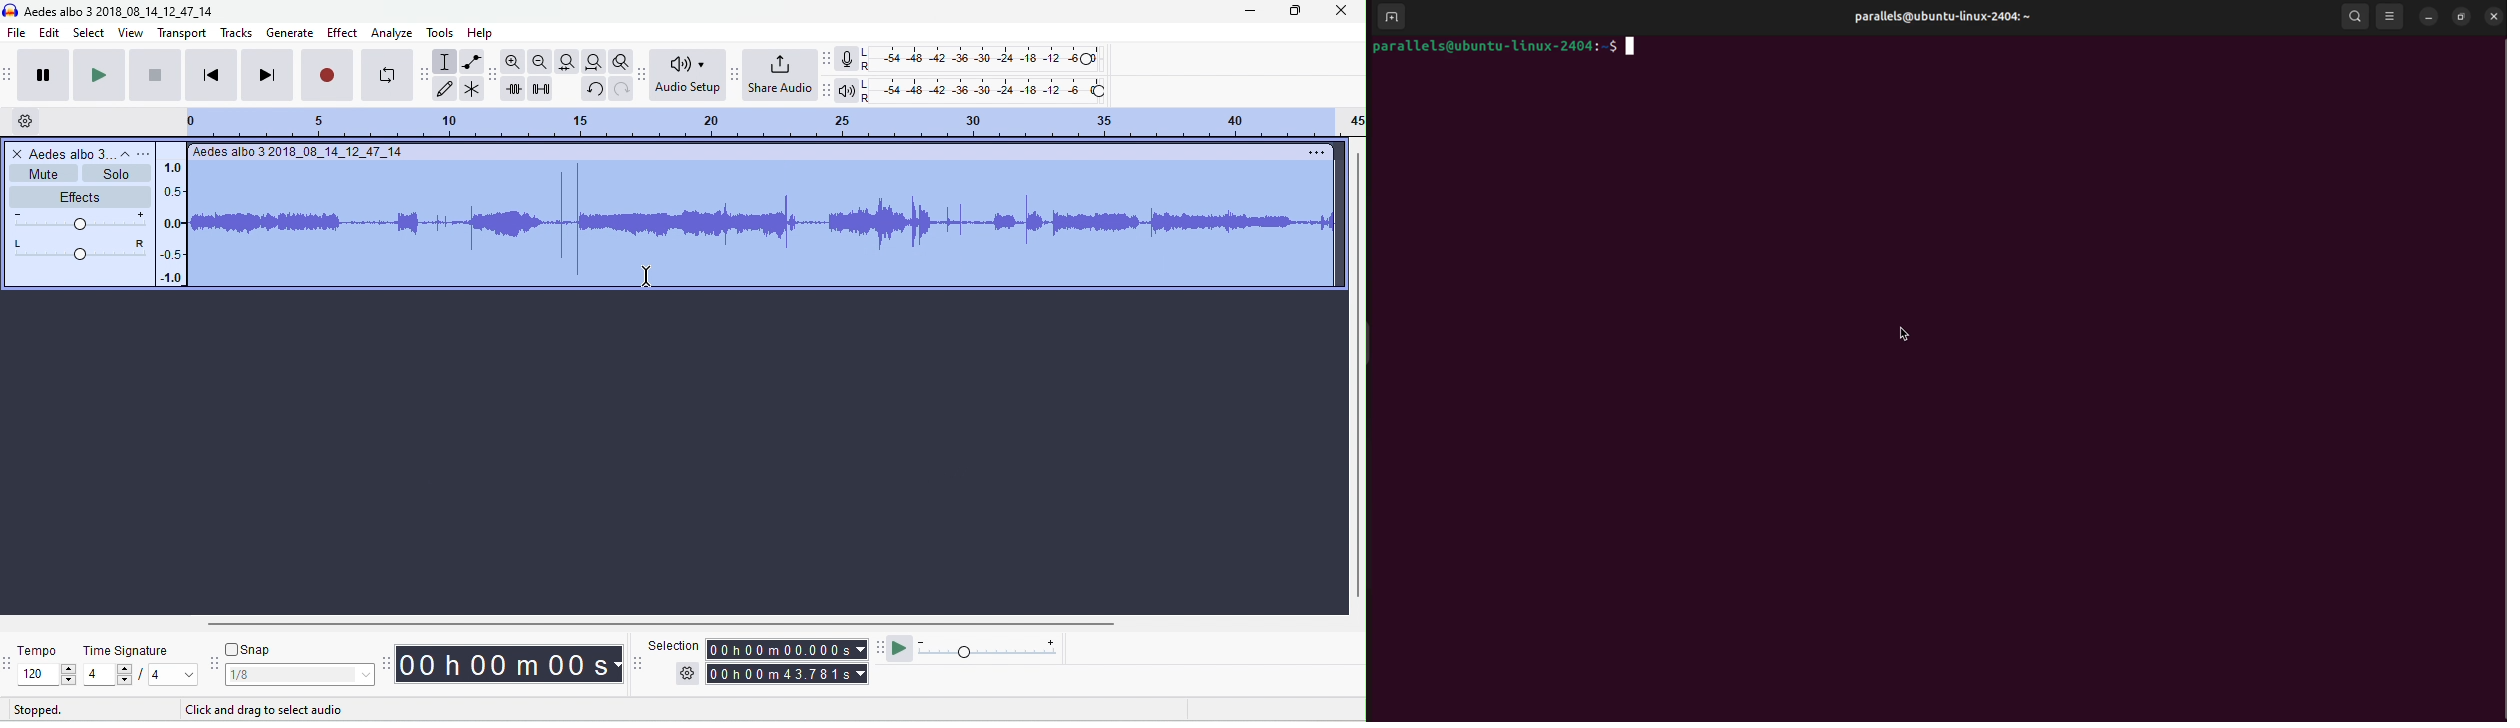  What do you see at coordinates (38, 649) in the screenshot?
I see `tempo` at bounding box center [38, 649].